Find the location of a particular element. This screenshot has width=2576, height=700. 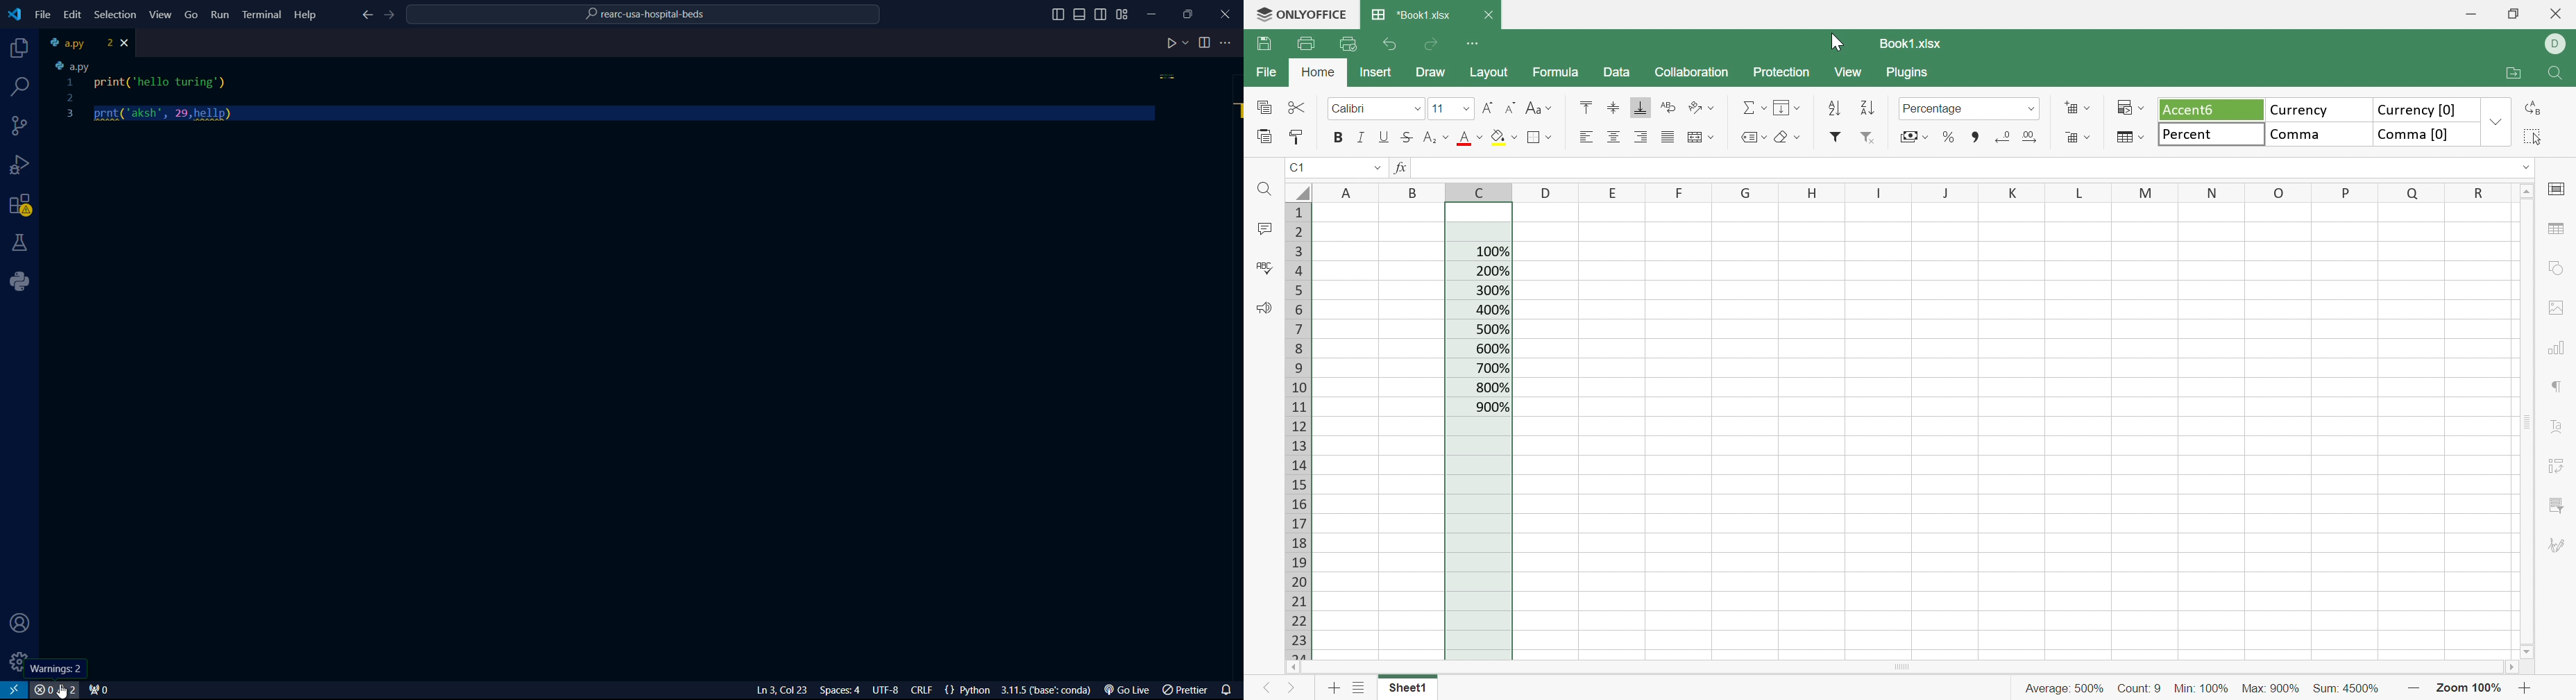

fx is located at coordinates (1401, 169).